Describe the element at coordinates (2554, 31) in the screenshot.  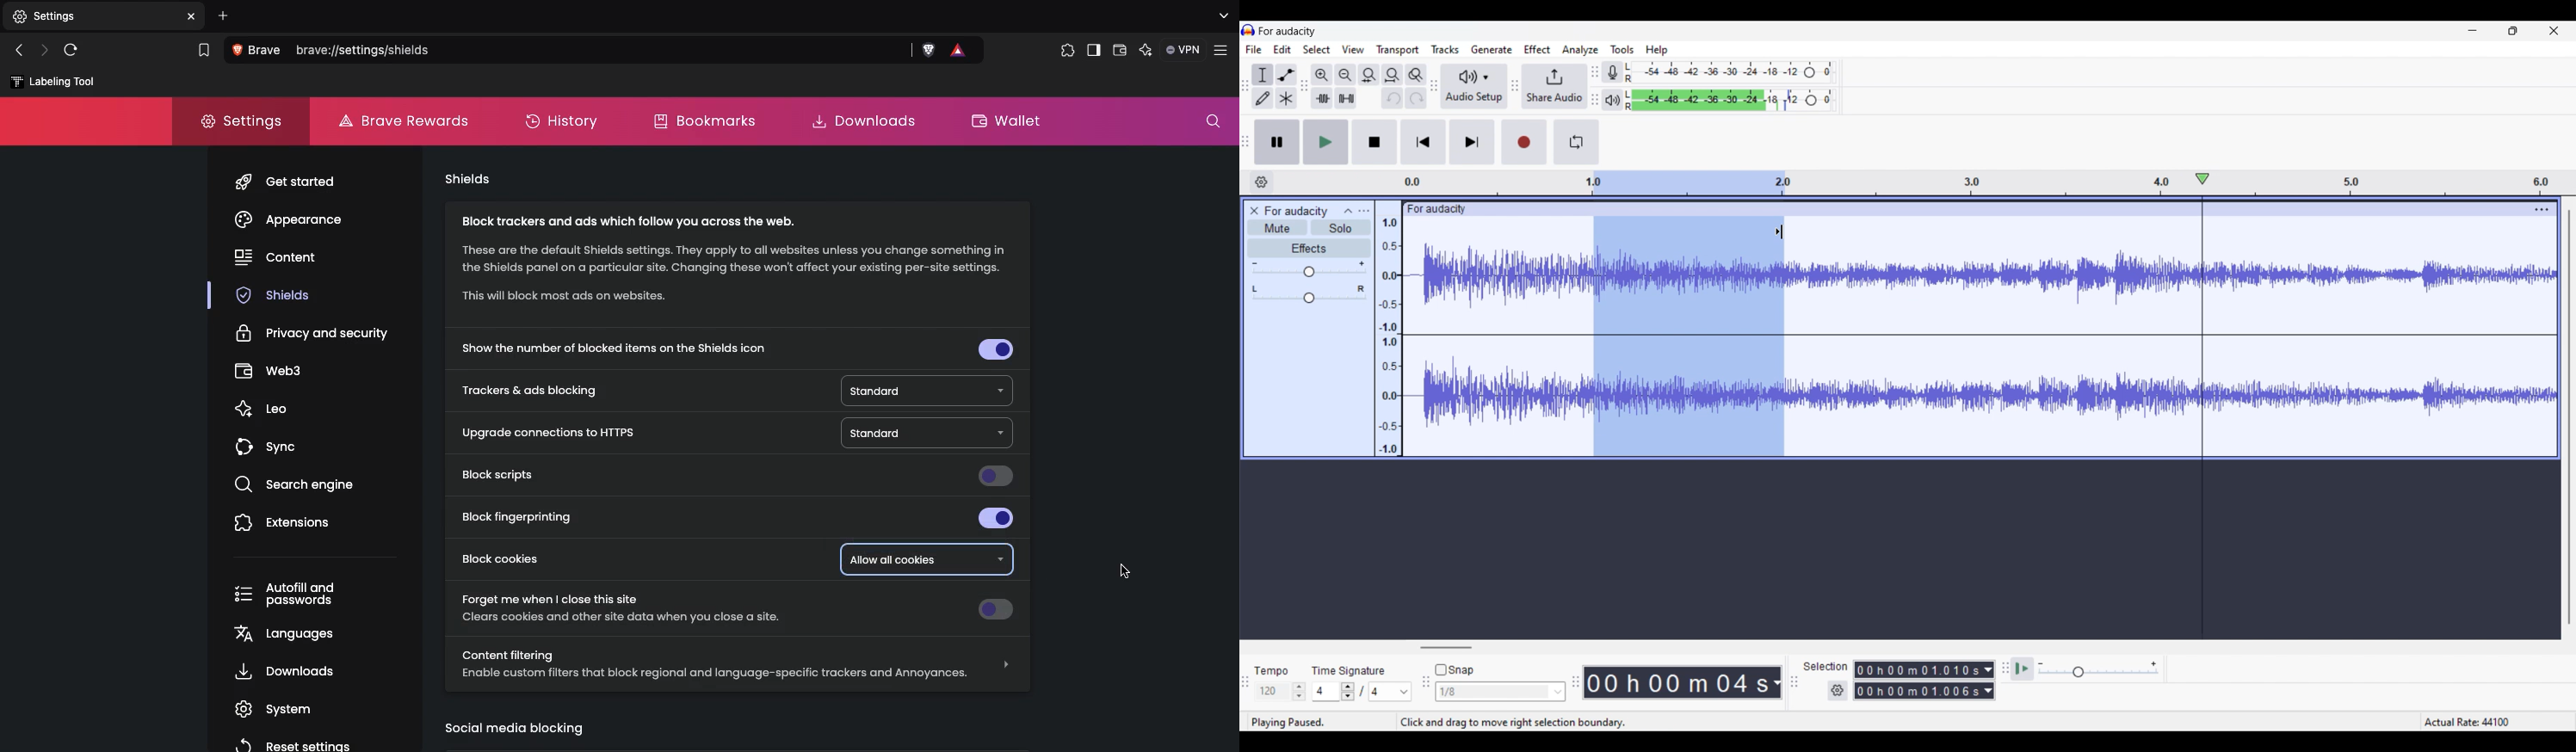
I see `Close interface` at that location.